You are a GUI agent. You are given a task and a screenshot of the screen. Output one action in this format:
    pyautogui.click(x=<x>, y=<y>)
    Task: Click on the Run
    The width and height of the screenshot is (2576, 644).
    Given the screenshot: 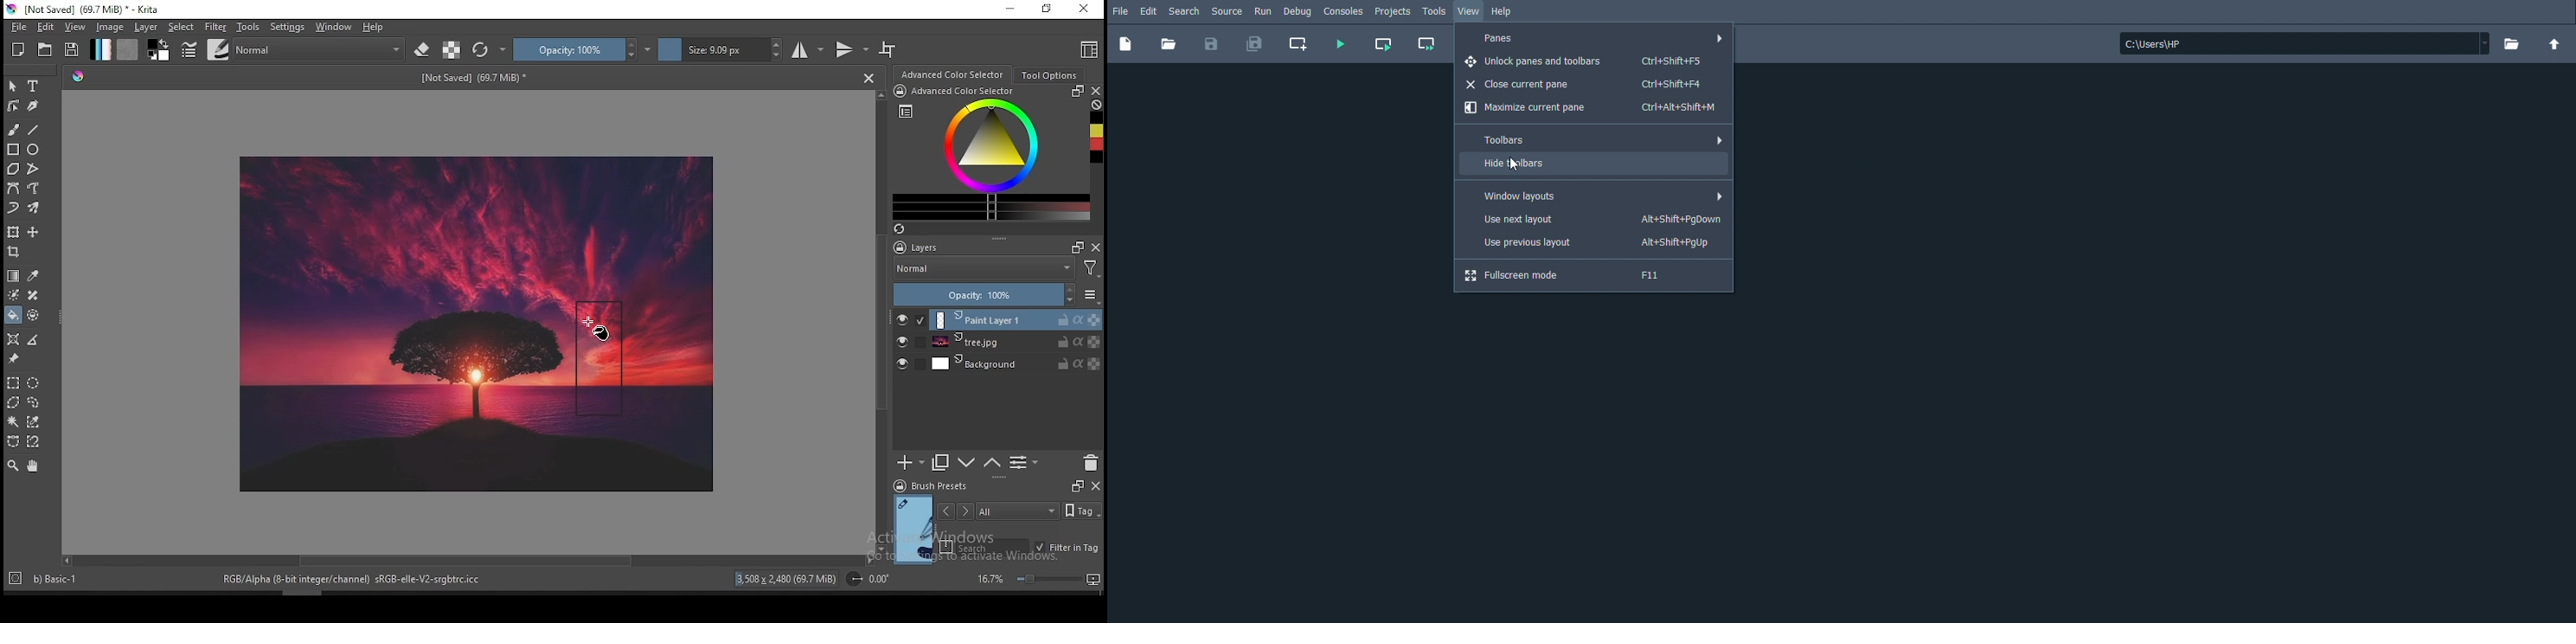 What is the action you would take?
    pyautogui.click(x=1263, y=12)
    